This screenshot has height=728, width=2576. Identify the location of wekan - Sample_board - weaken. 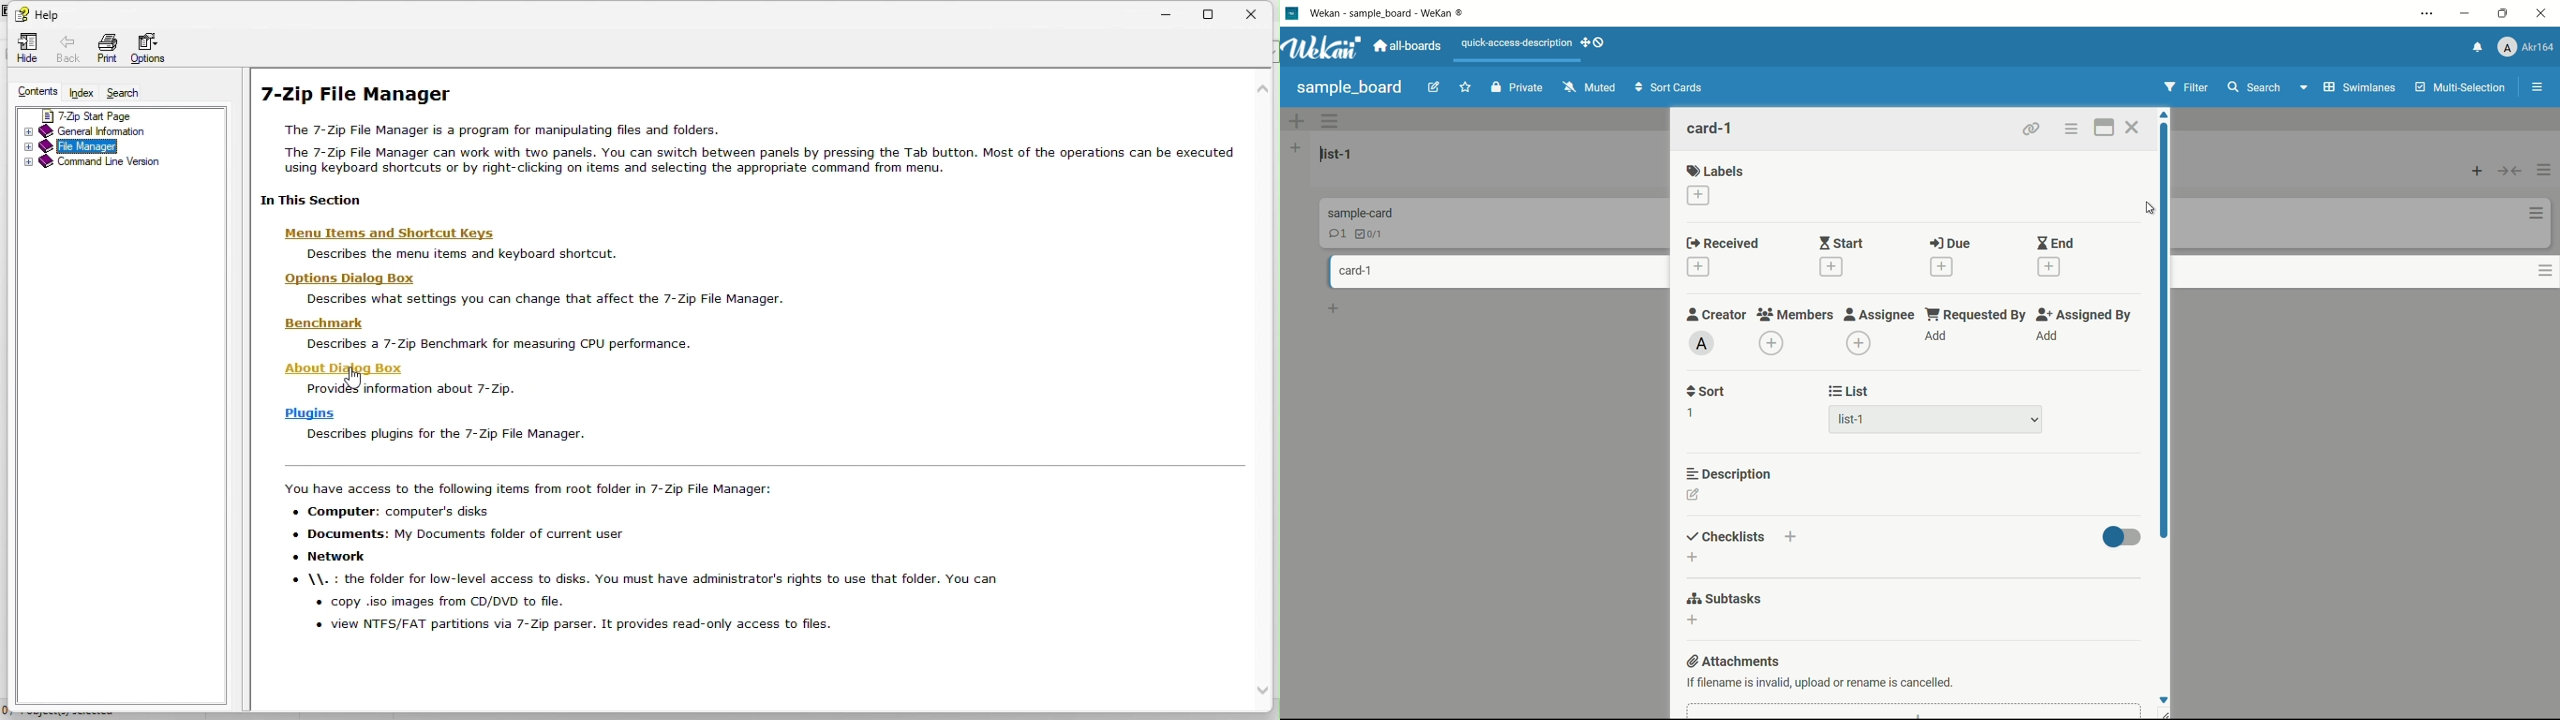
(1410, 15).